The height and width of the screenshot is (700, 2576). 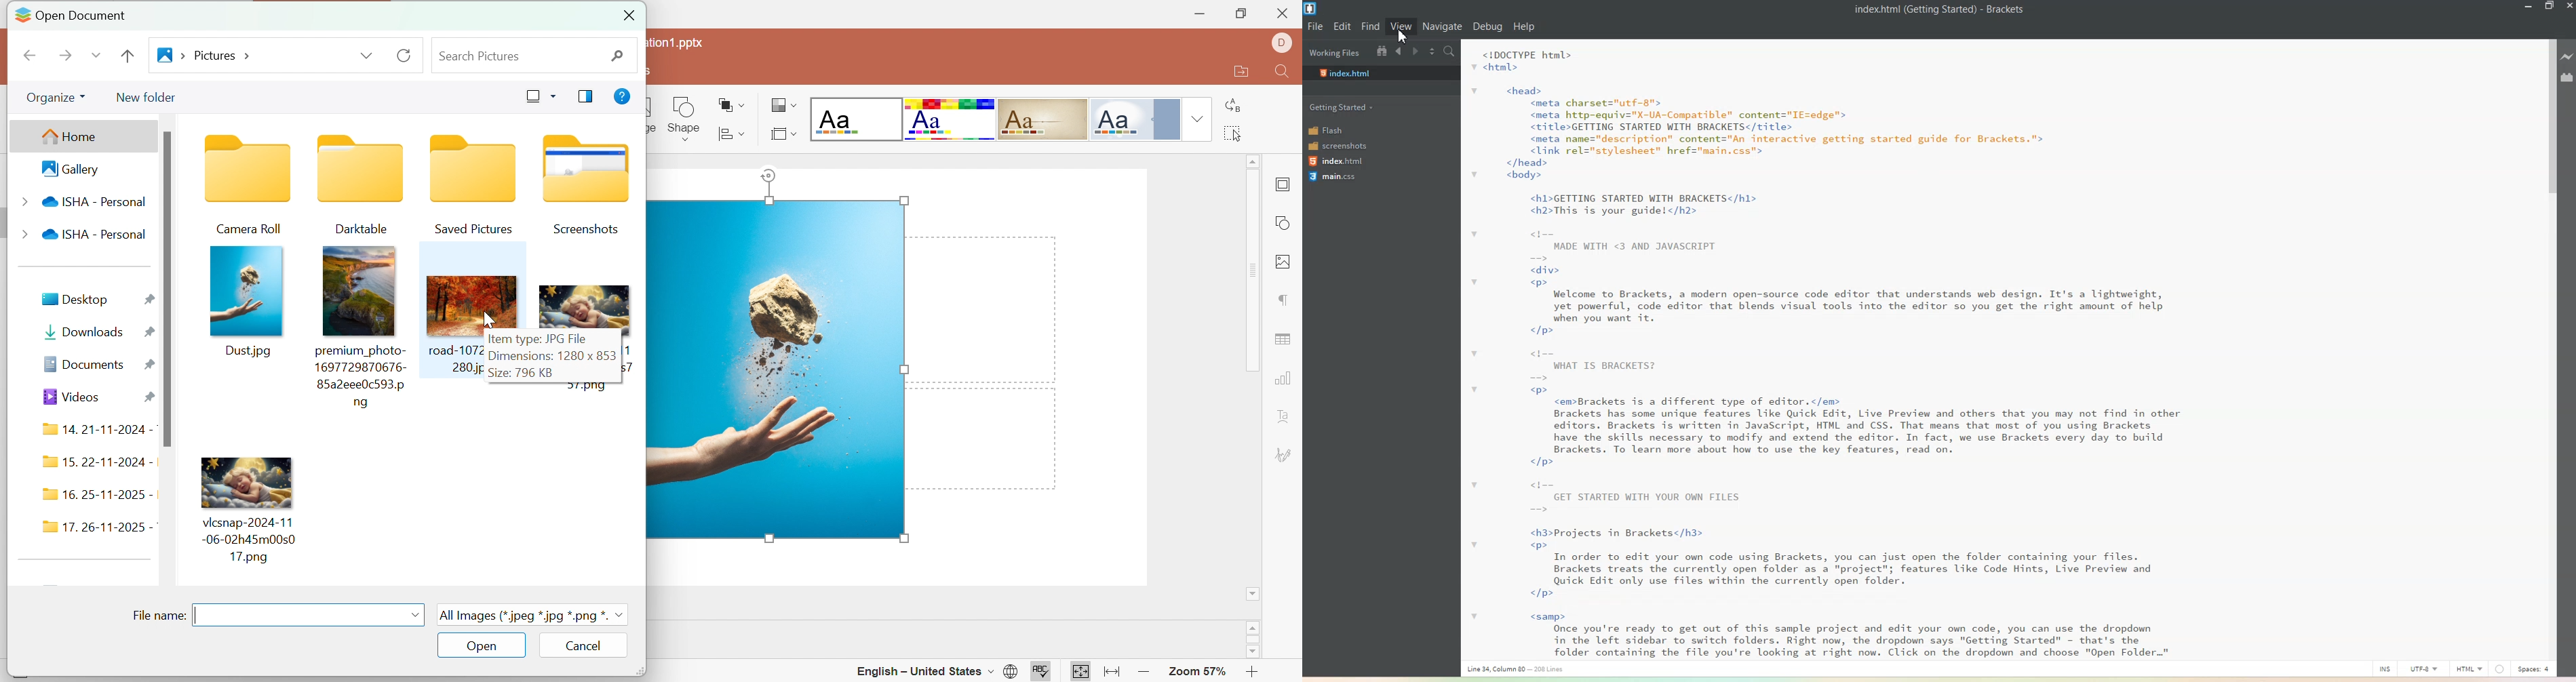 I want to click on scroll bar, so click(x=1253, y=639).